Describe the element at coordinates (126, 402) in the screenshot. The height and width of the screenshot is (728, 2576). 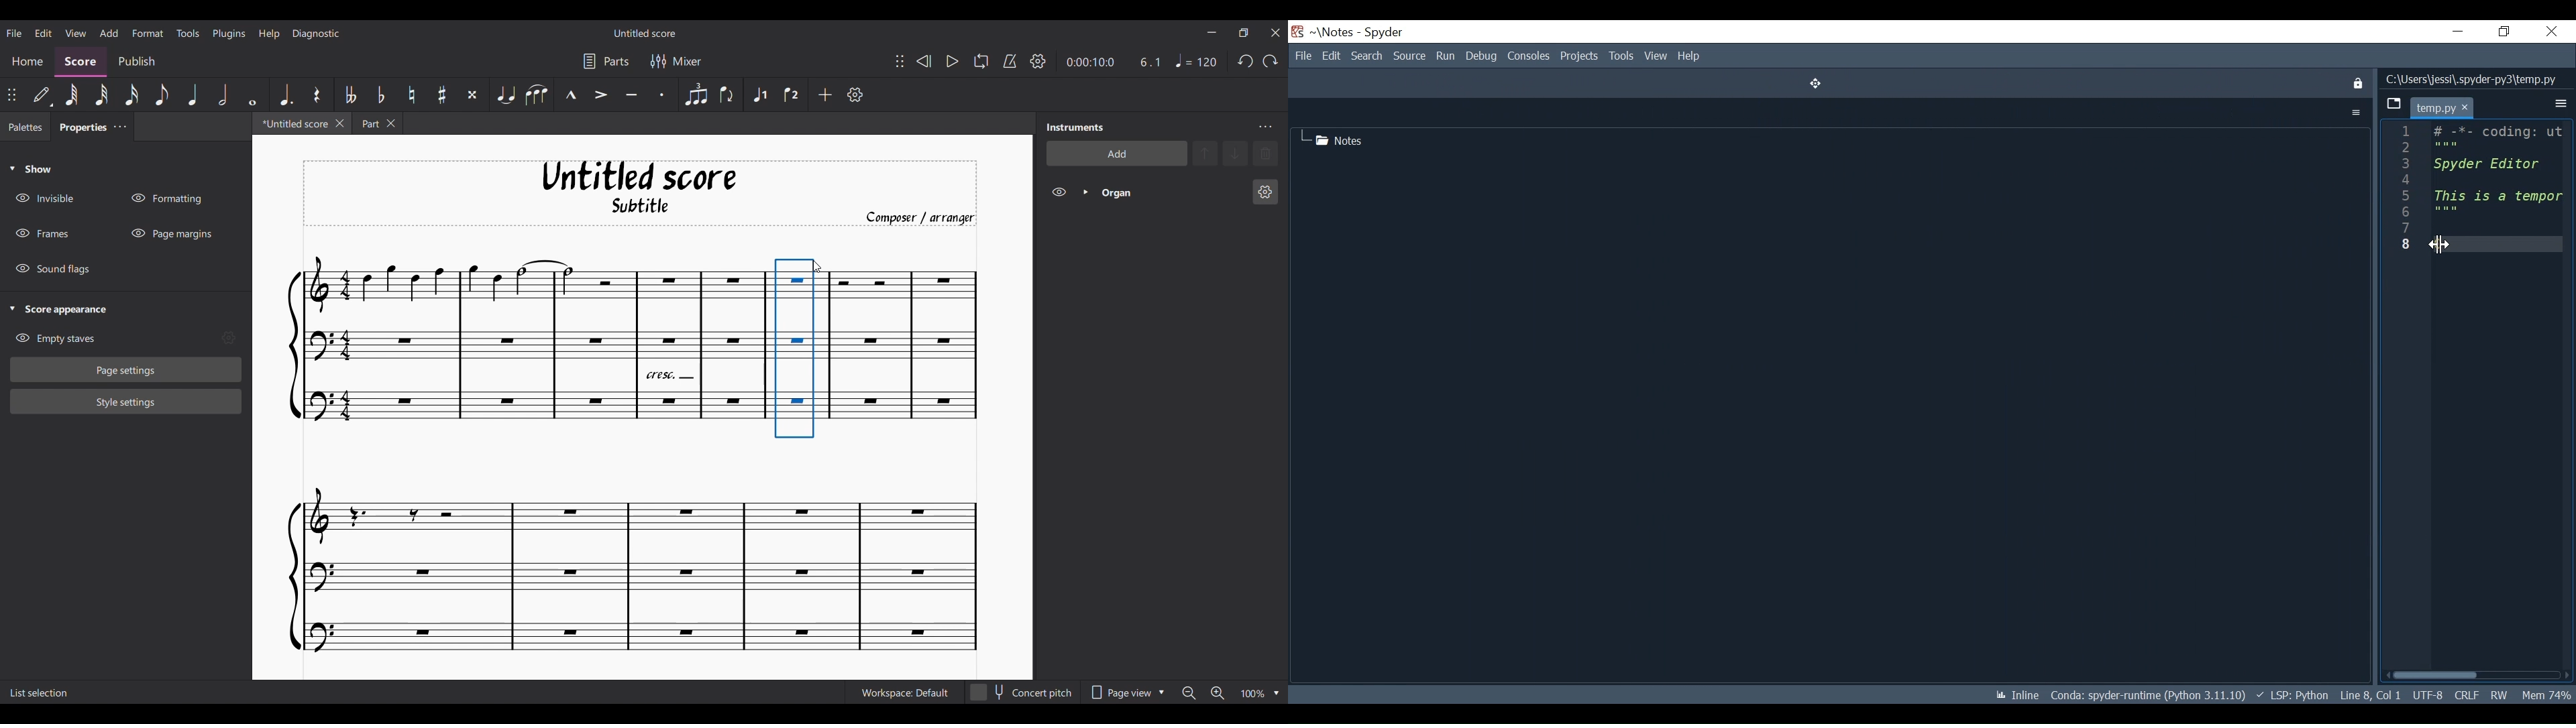
I see `Style settings` at that location.